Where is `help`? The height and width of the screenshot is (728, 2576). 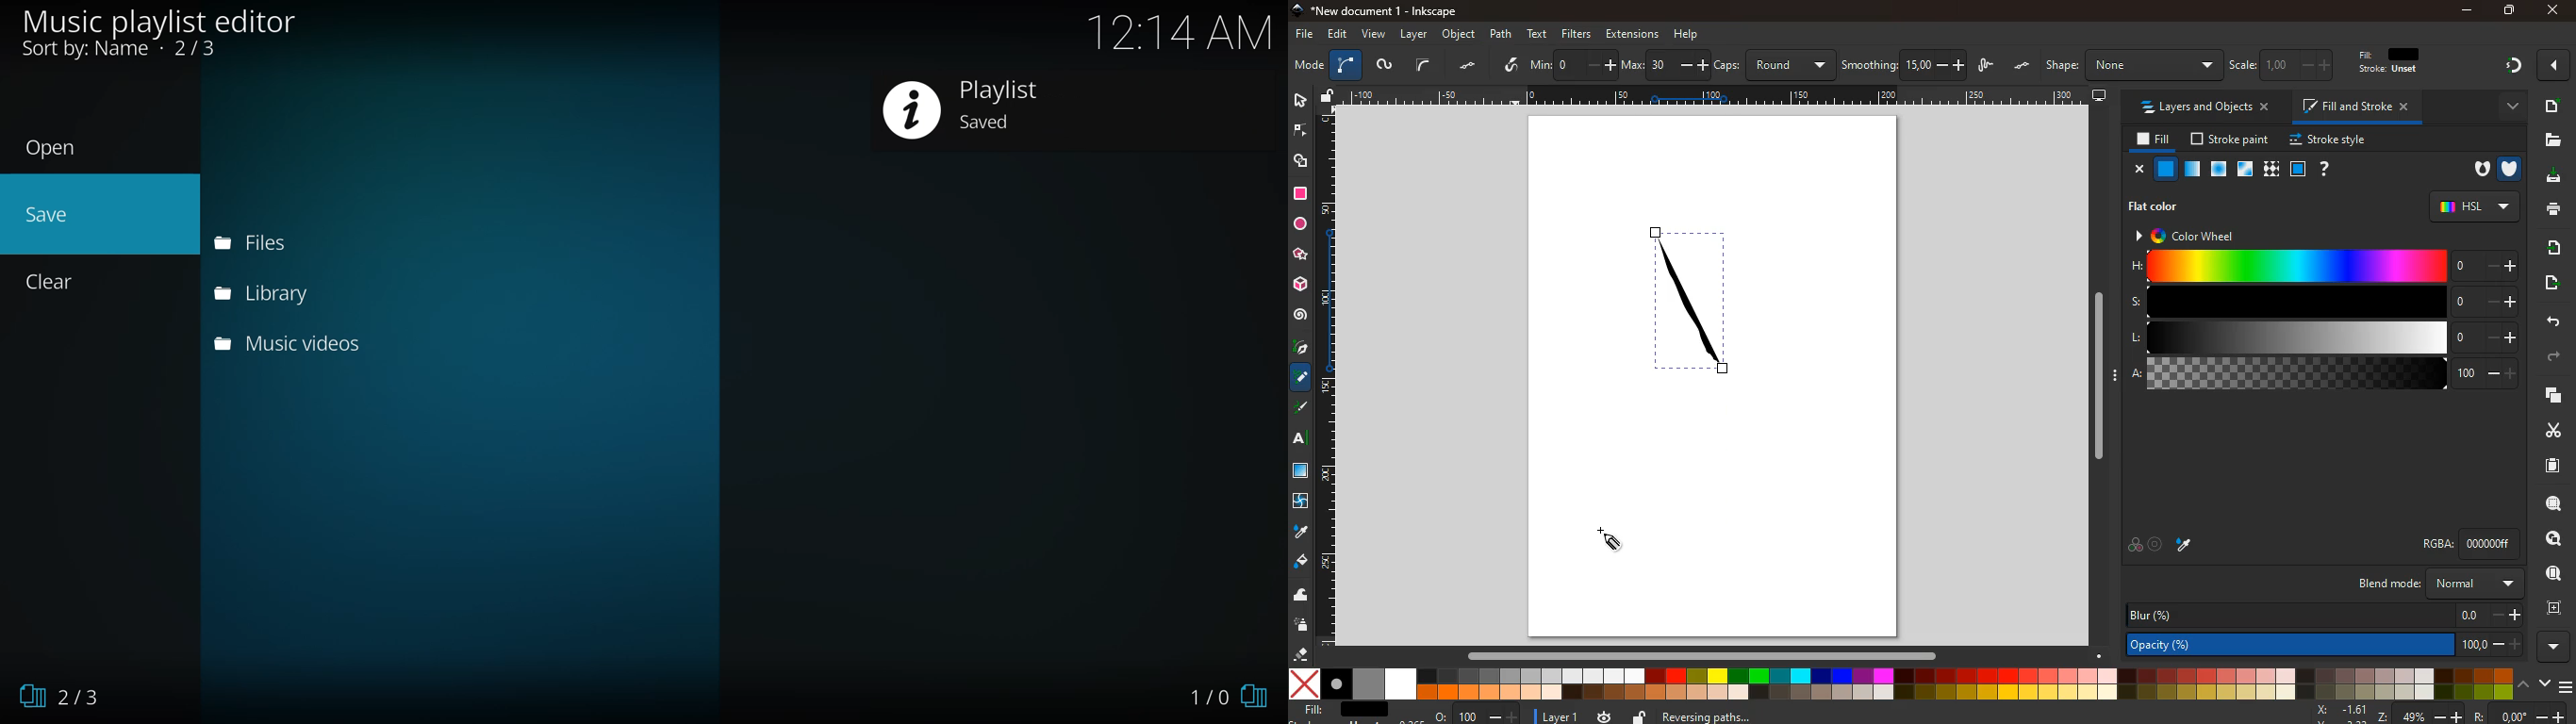 help is located at coordinates (1687, 35).